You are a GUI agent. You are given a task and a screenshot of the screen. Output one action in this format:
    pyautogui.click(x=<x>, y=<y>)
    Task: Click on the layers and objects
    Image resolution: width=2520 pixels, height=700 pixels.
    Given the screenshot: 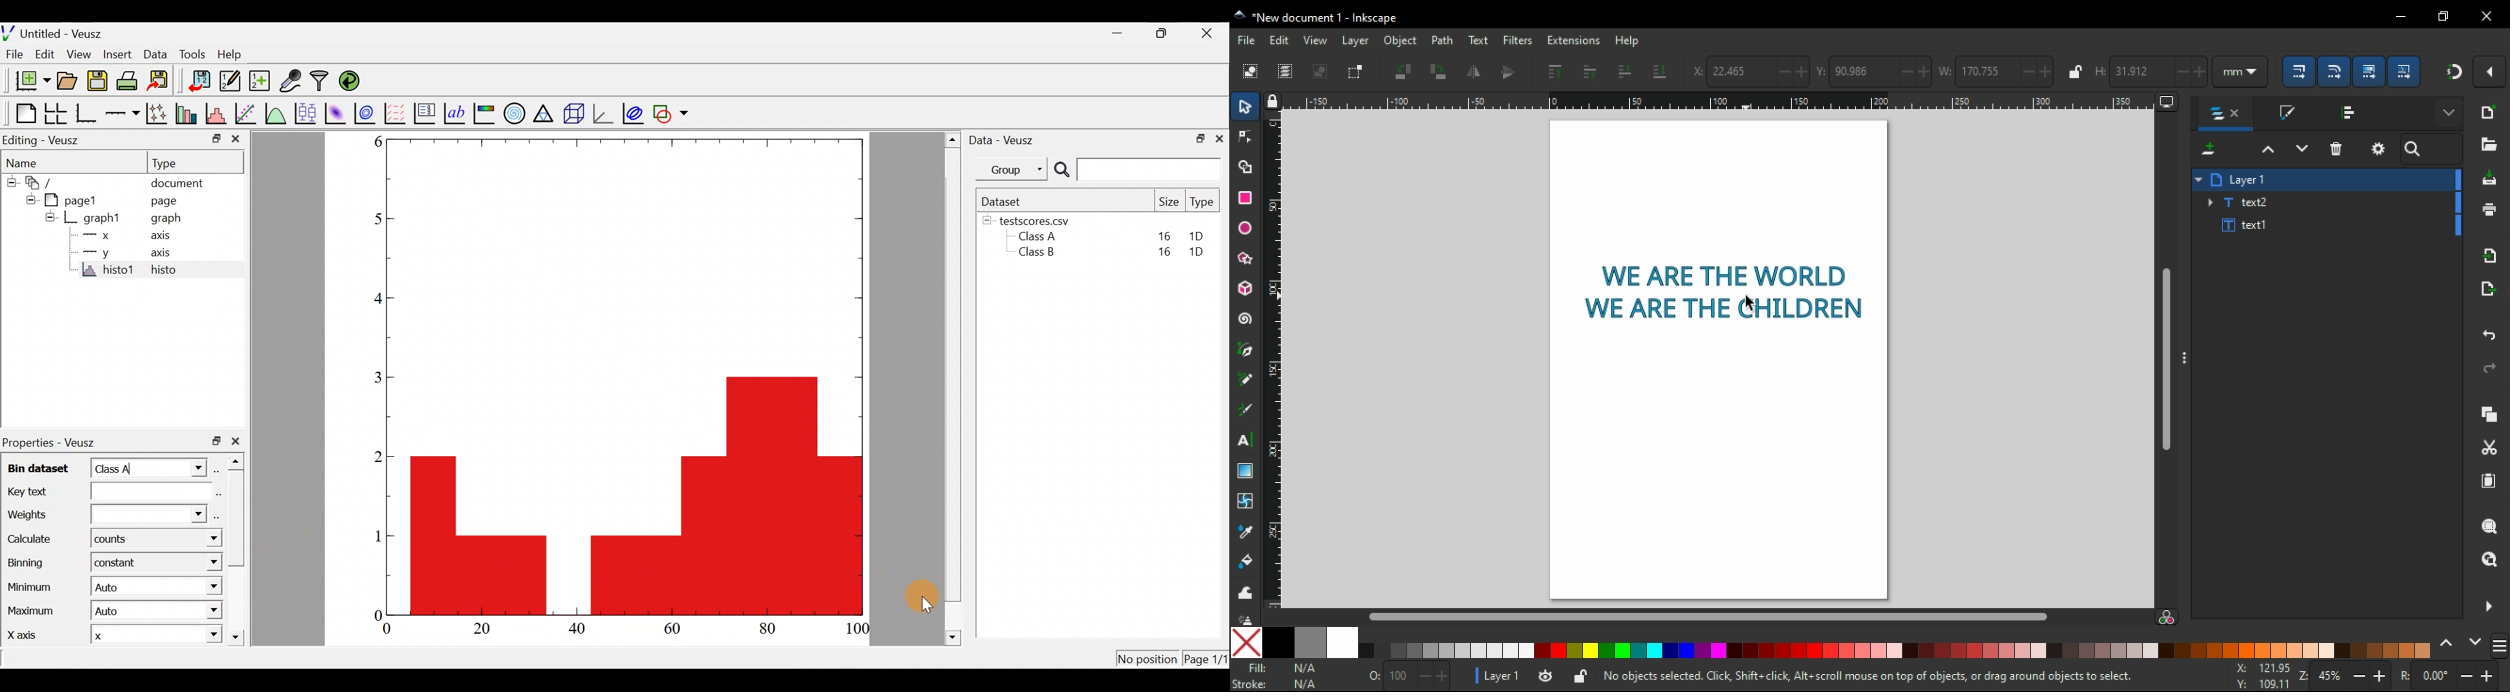 What is the action you would take?
    pyautogui.click(x=2224, y=115)
    